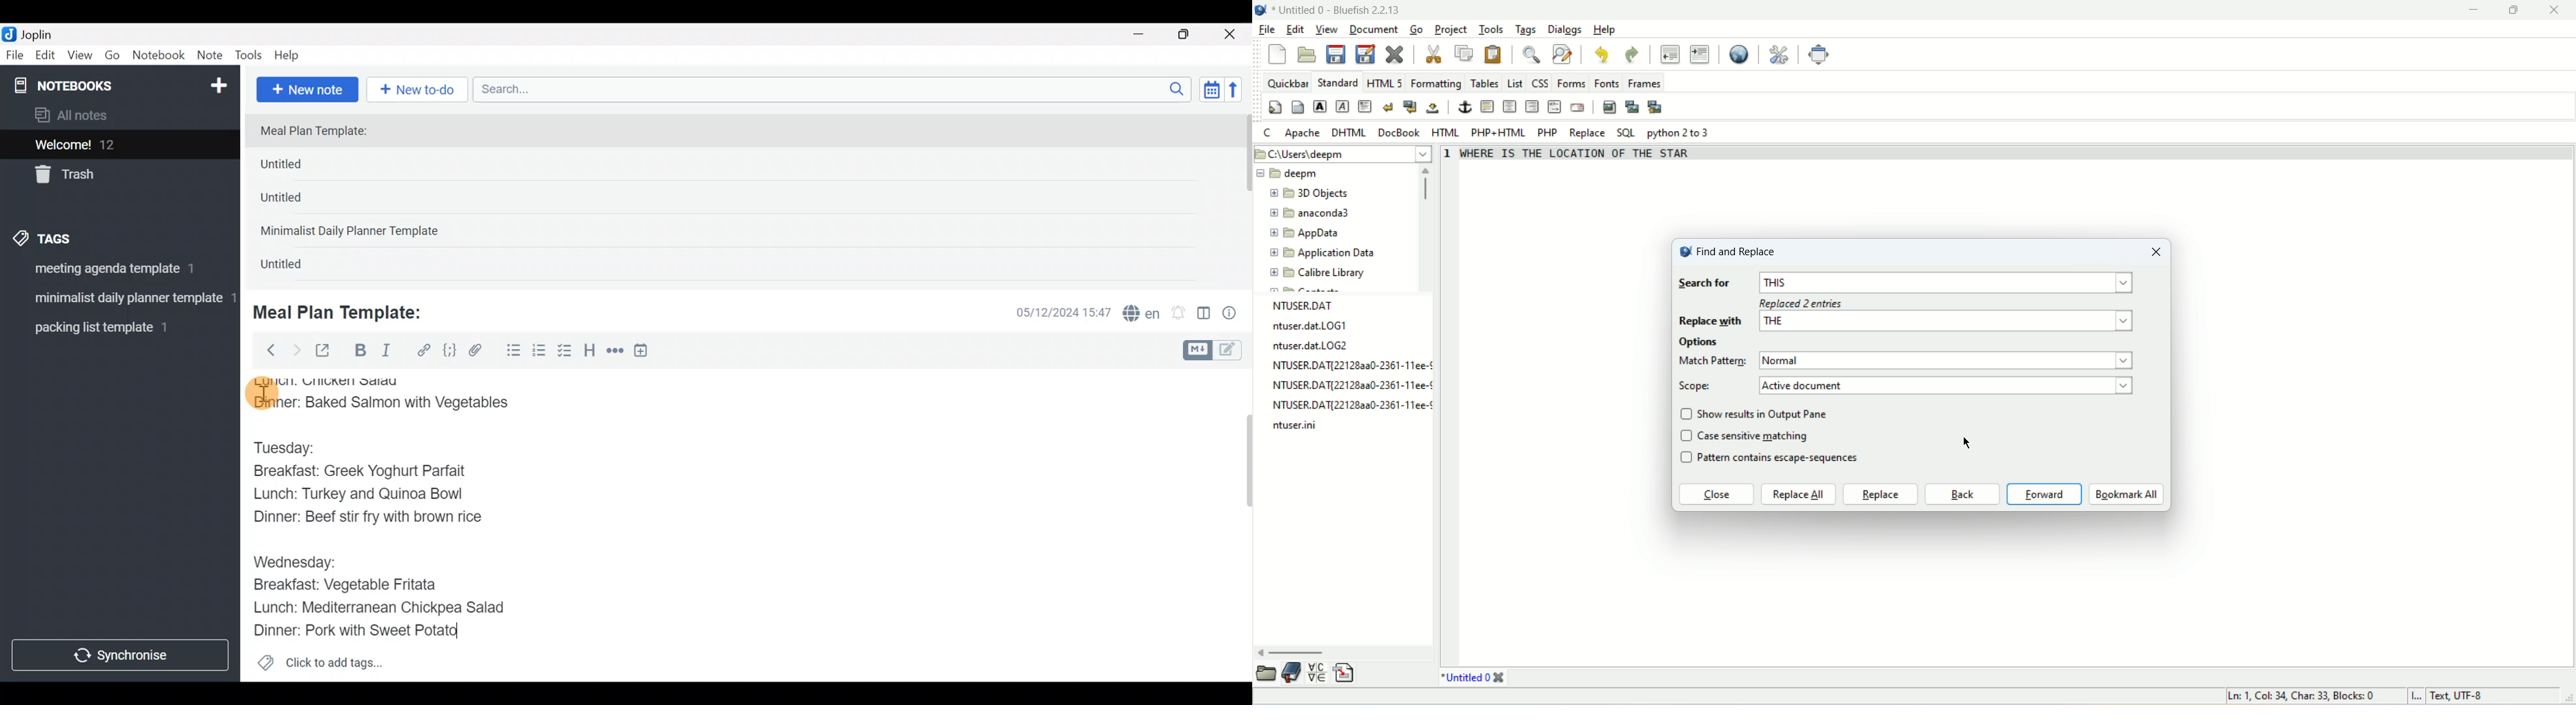  What do you see at coordinates (367, 520) in the screenshot?
I see `Dinner: Beef stir fry with brown rice` at bounding box center [367, 520].